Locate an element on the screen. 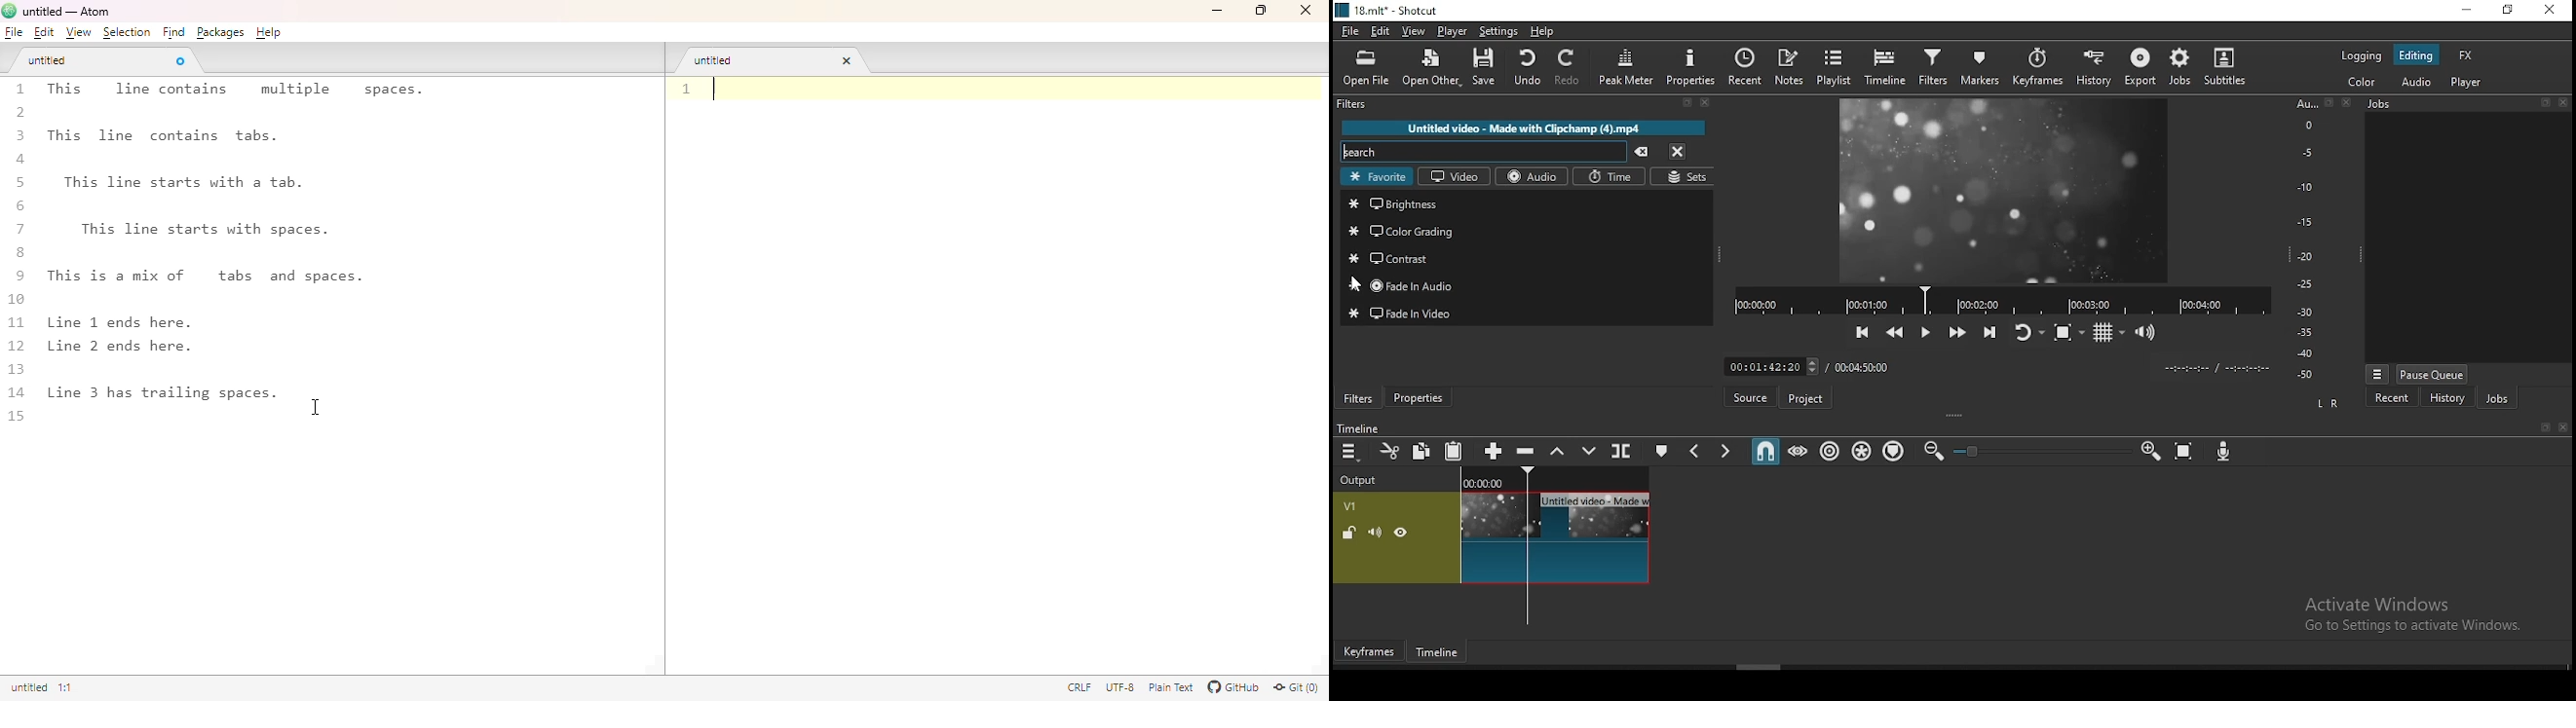 Image resolution: width=2576 pixels, height=728 pixels. logo is located at coordinates (9, 11).